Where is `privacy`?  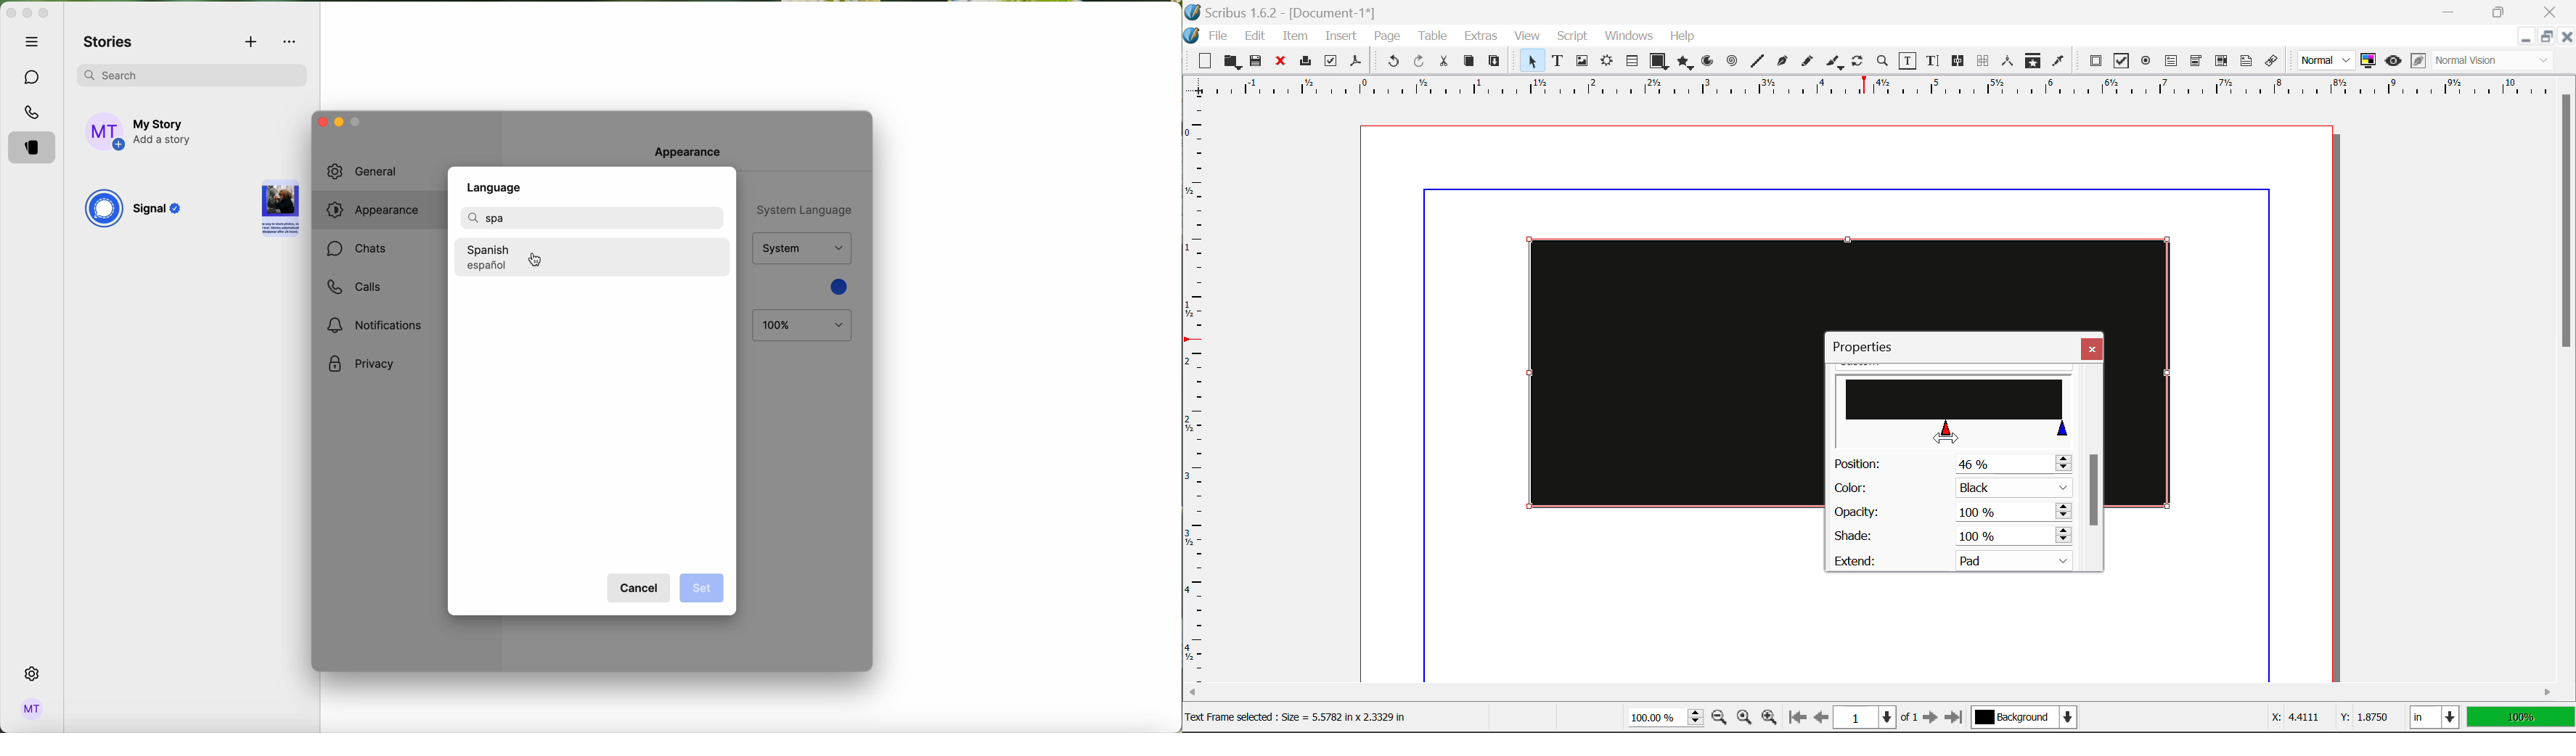 privacy is located at coordinates (361, 364).